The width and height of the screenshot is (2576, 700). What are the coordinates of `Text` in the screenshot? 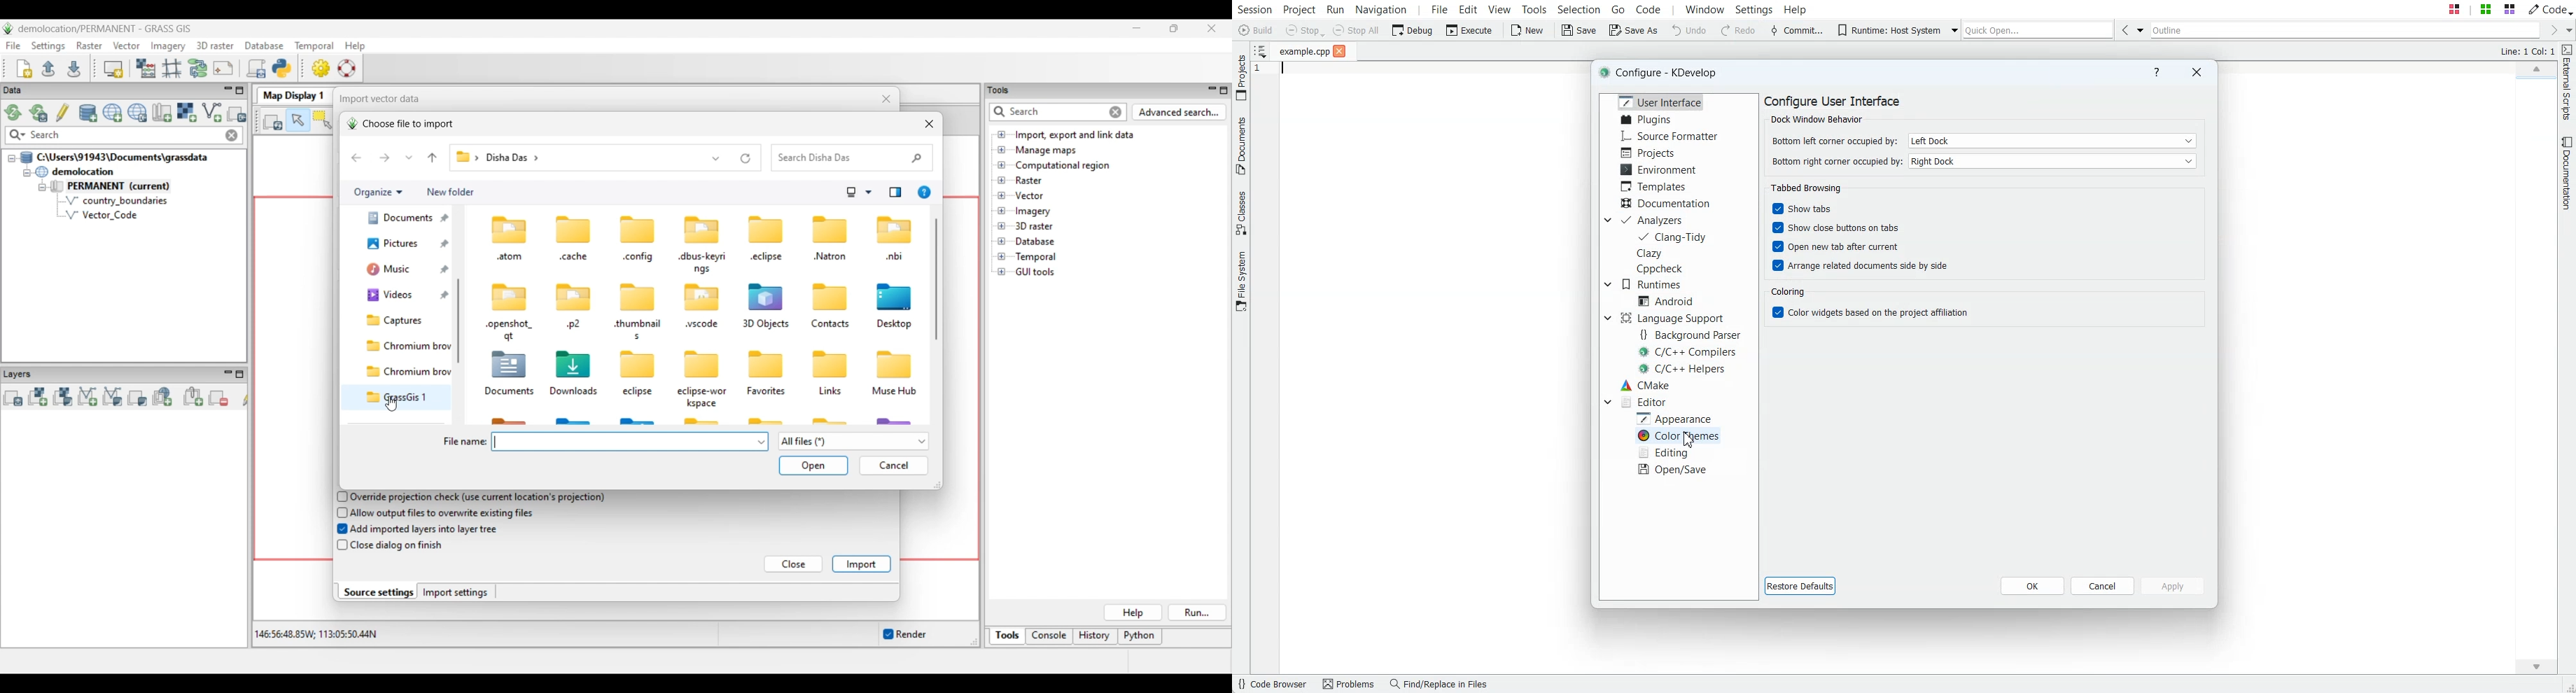 It's located at (2526, 52).